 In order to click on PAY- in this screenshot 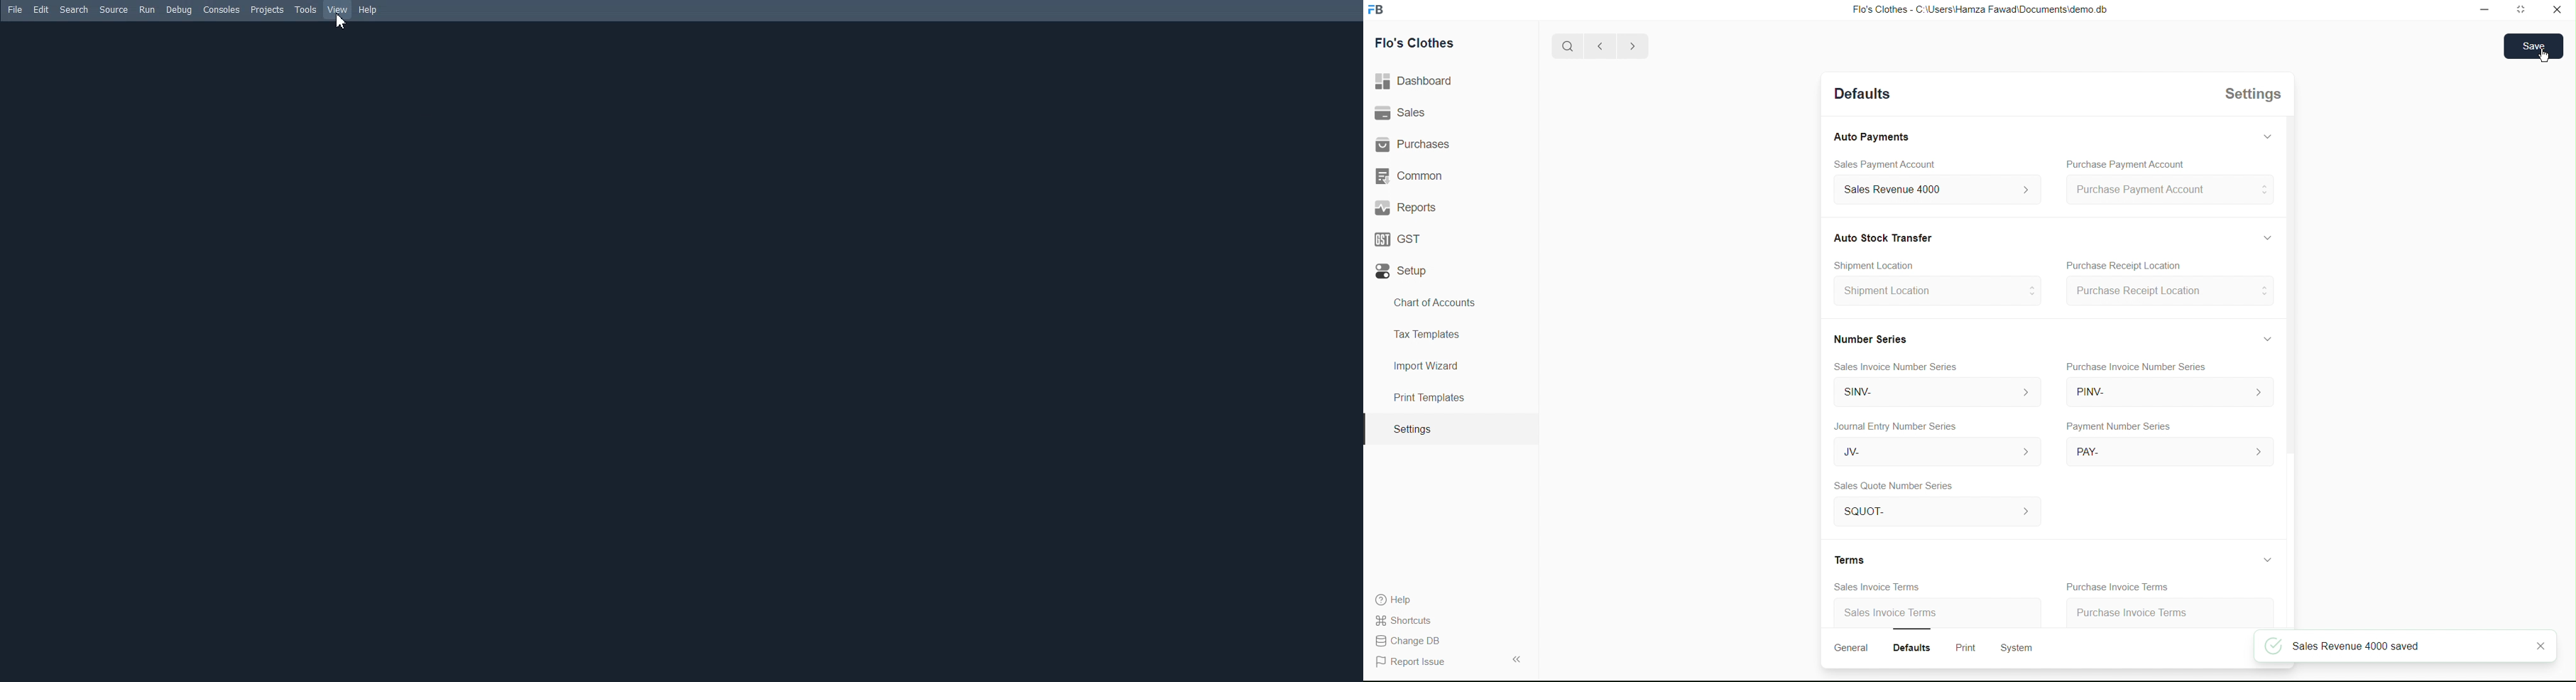, I will do `click(2170, 449)`.